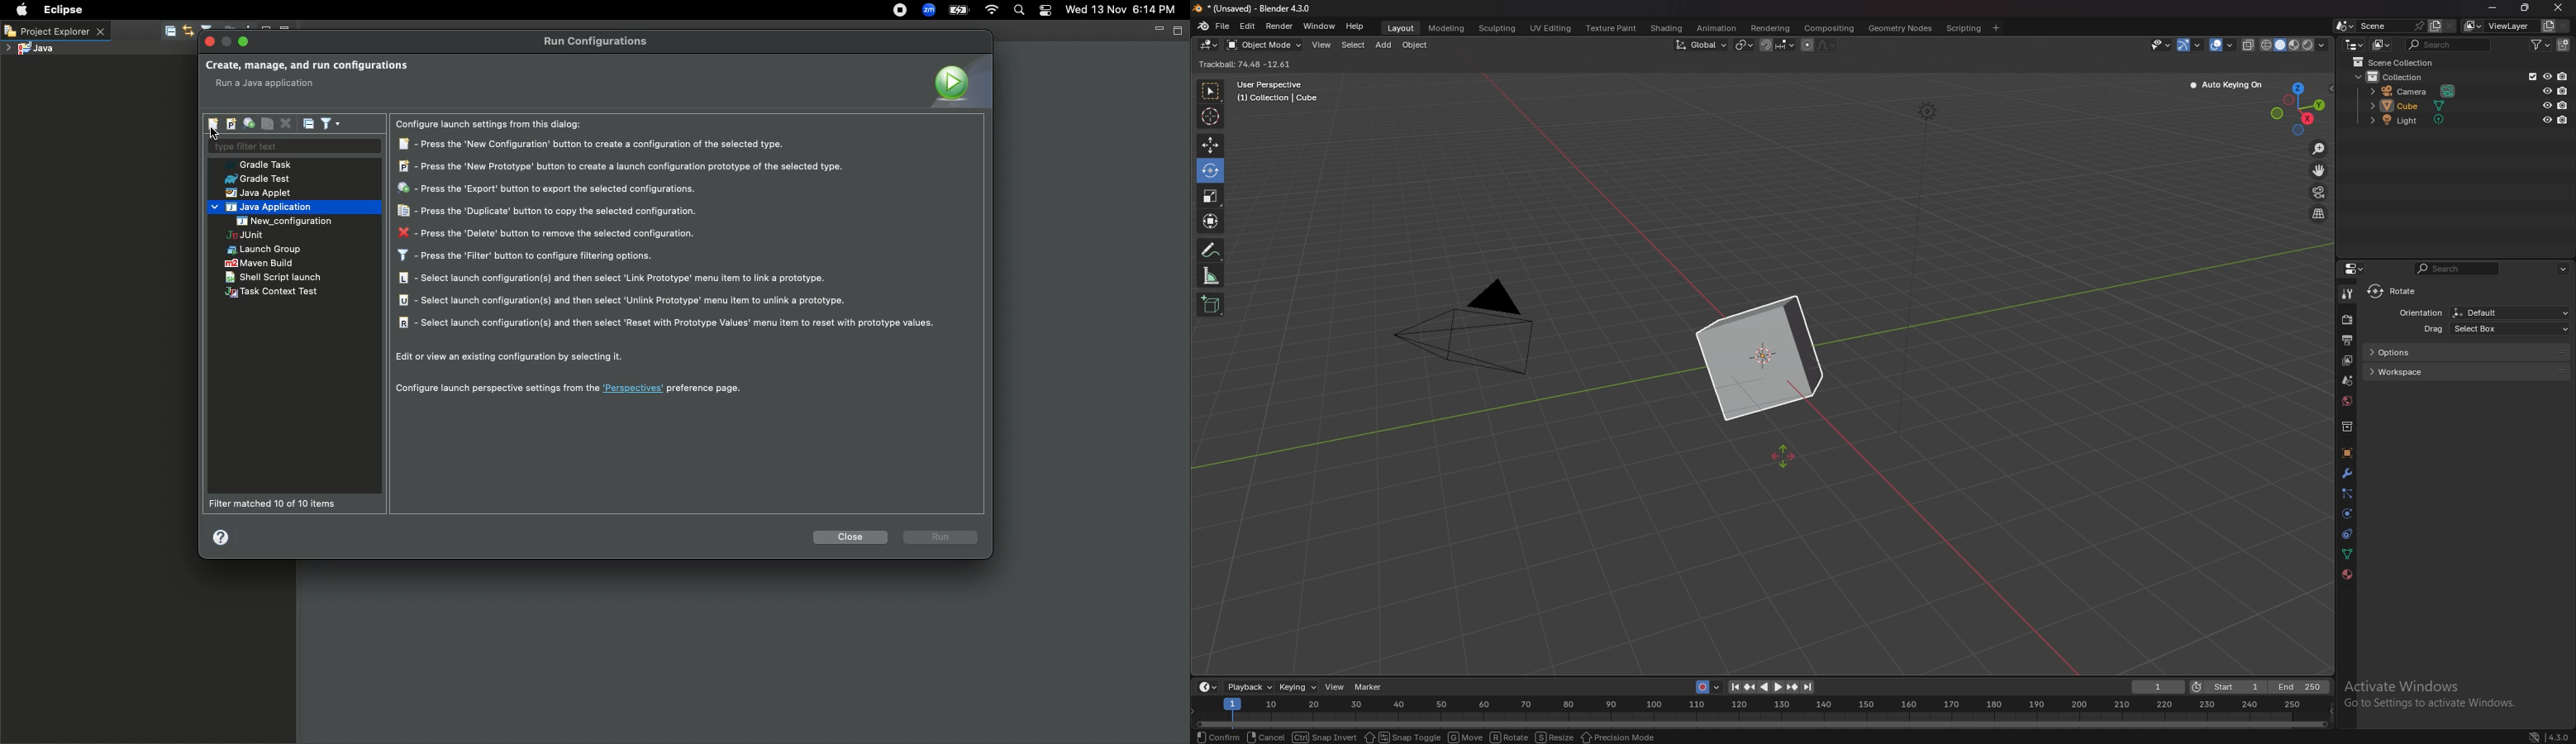  Describe the element at coordinates (2358, 268) in the screenshot. I see `editor type` at that location.